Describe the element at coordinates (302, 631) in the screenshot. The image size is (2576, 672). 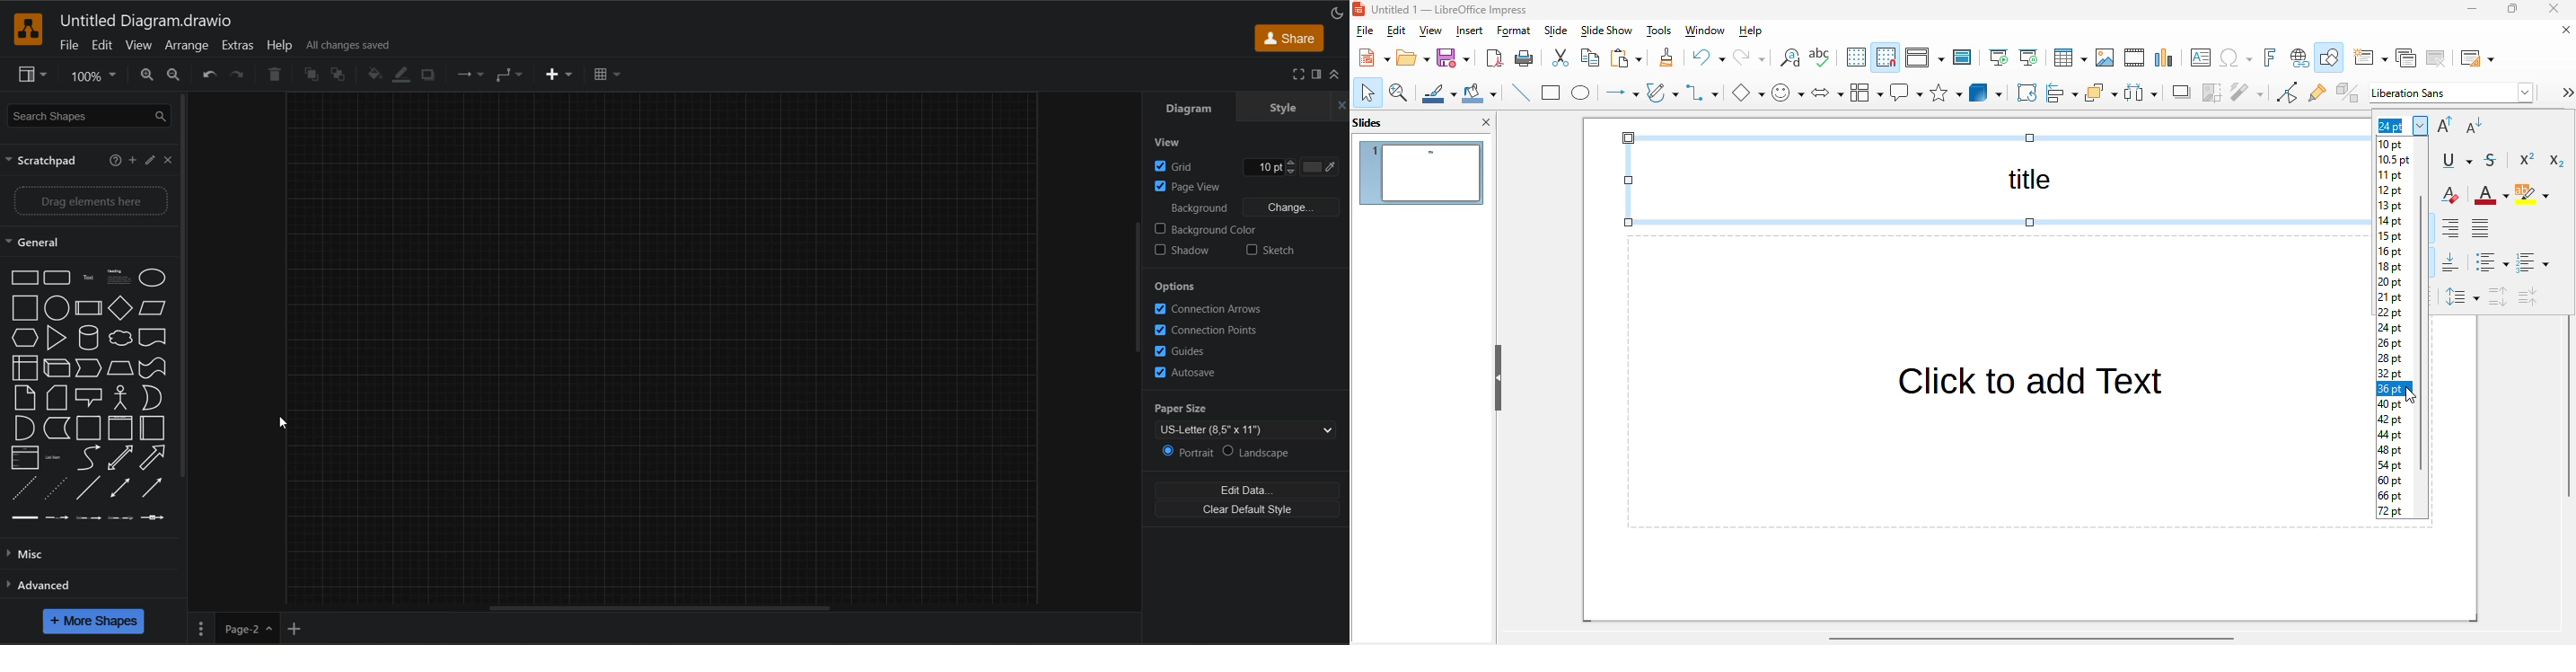
I see `page 2` at that location.